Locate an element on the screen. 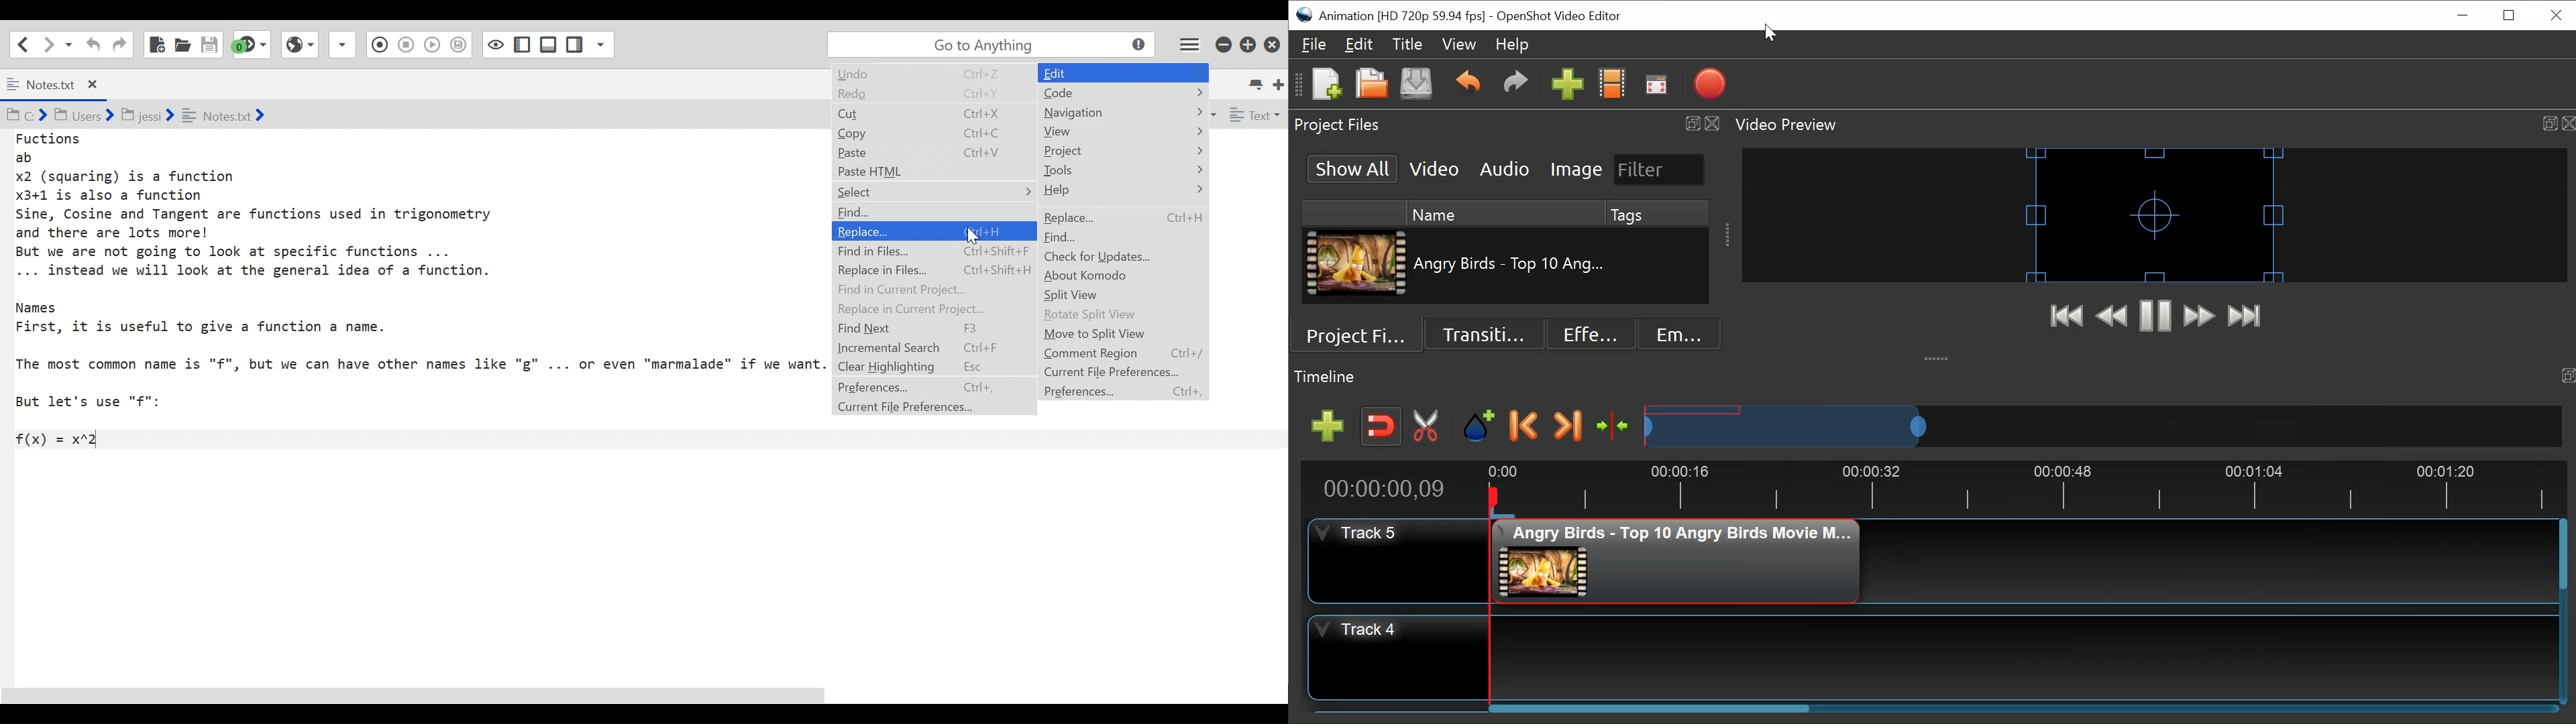  List All Tabs is located at coordinates (1257, 82).